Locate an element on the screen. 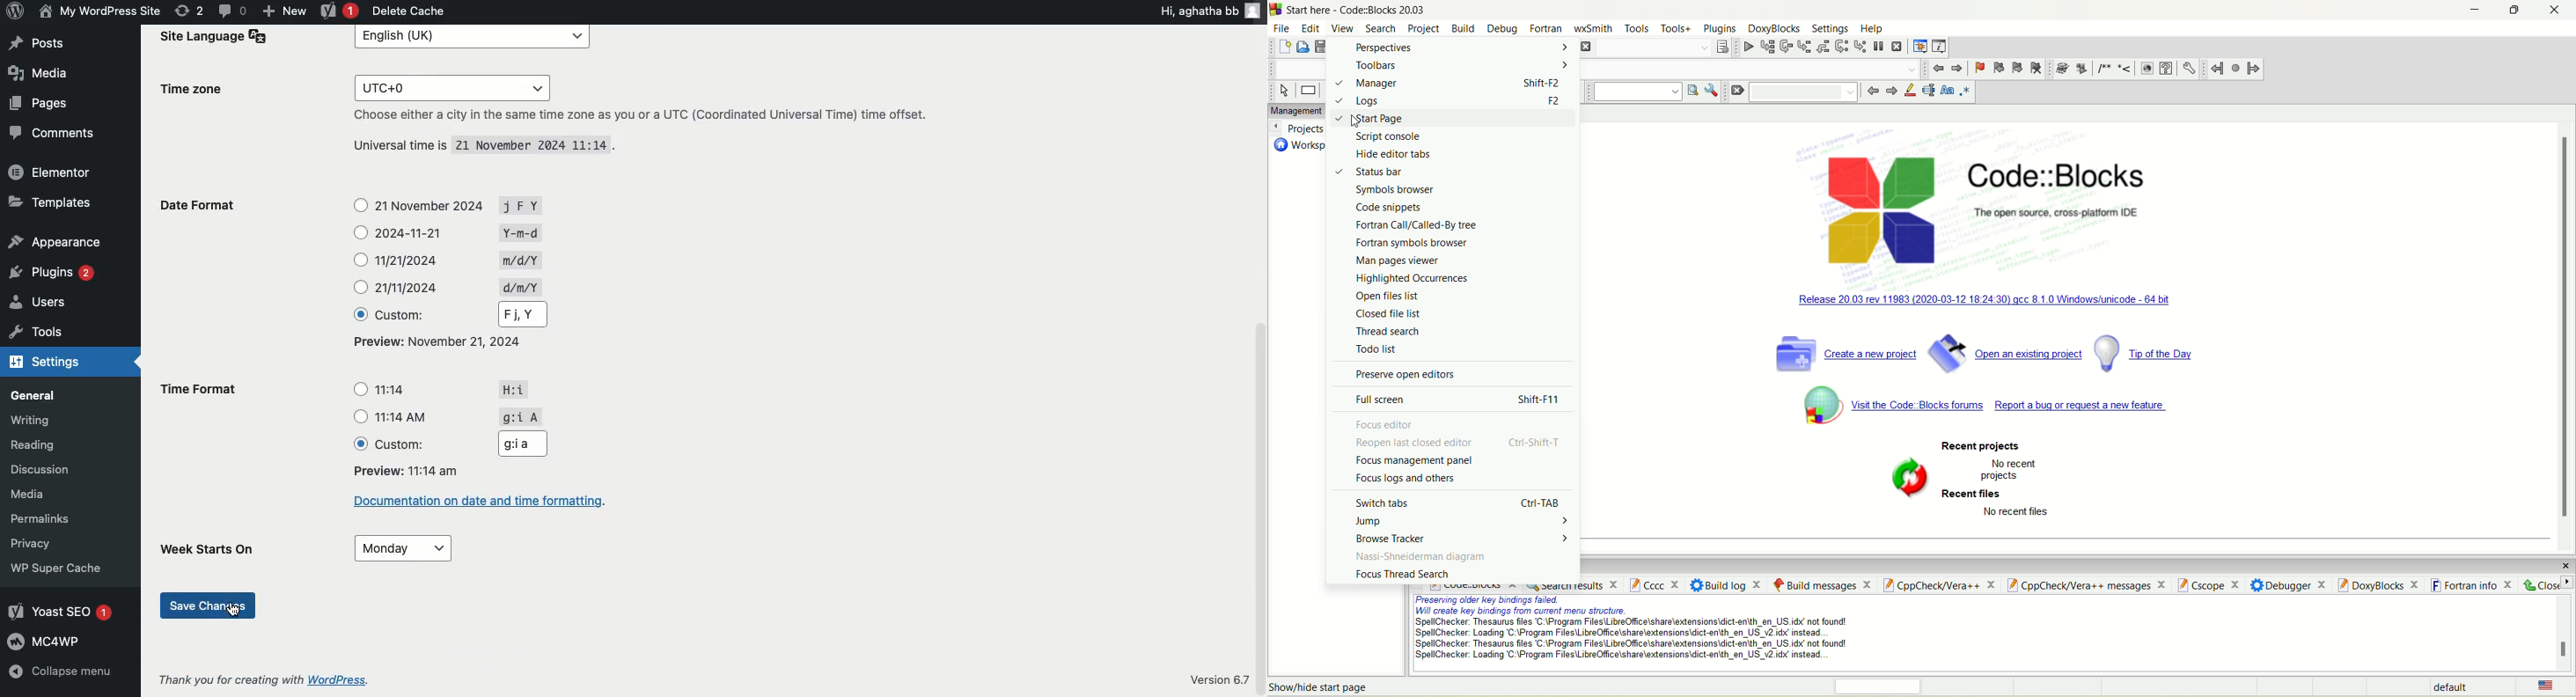  Cursor is located at coordinates (1355, 121).